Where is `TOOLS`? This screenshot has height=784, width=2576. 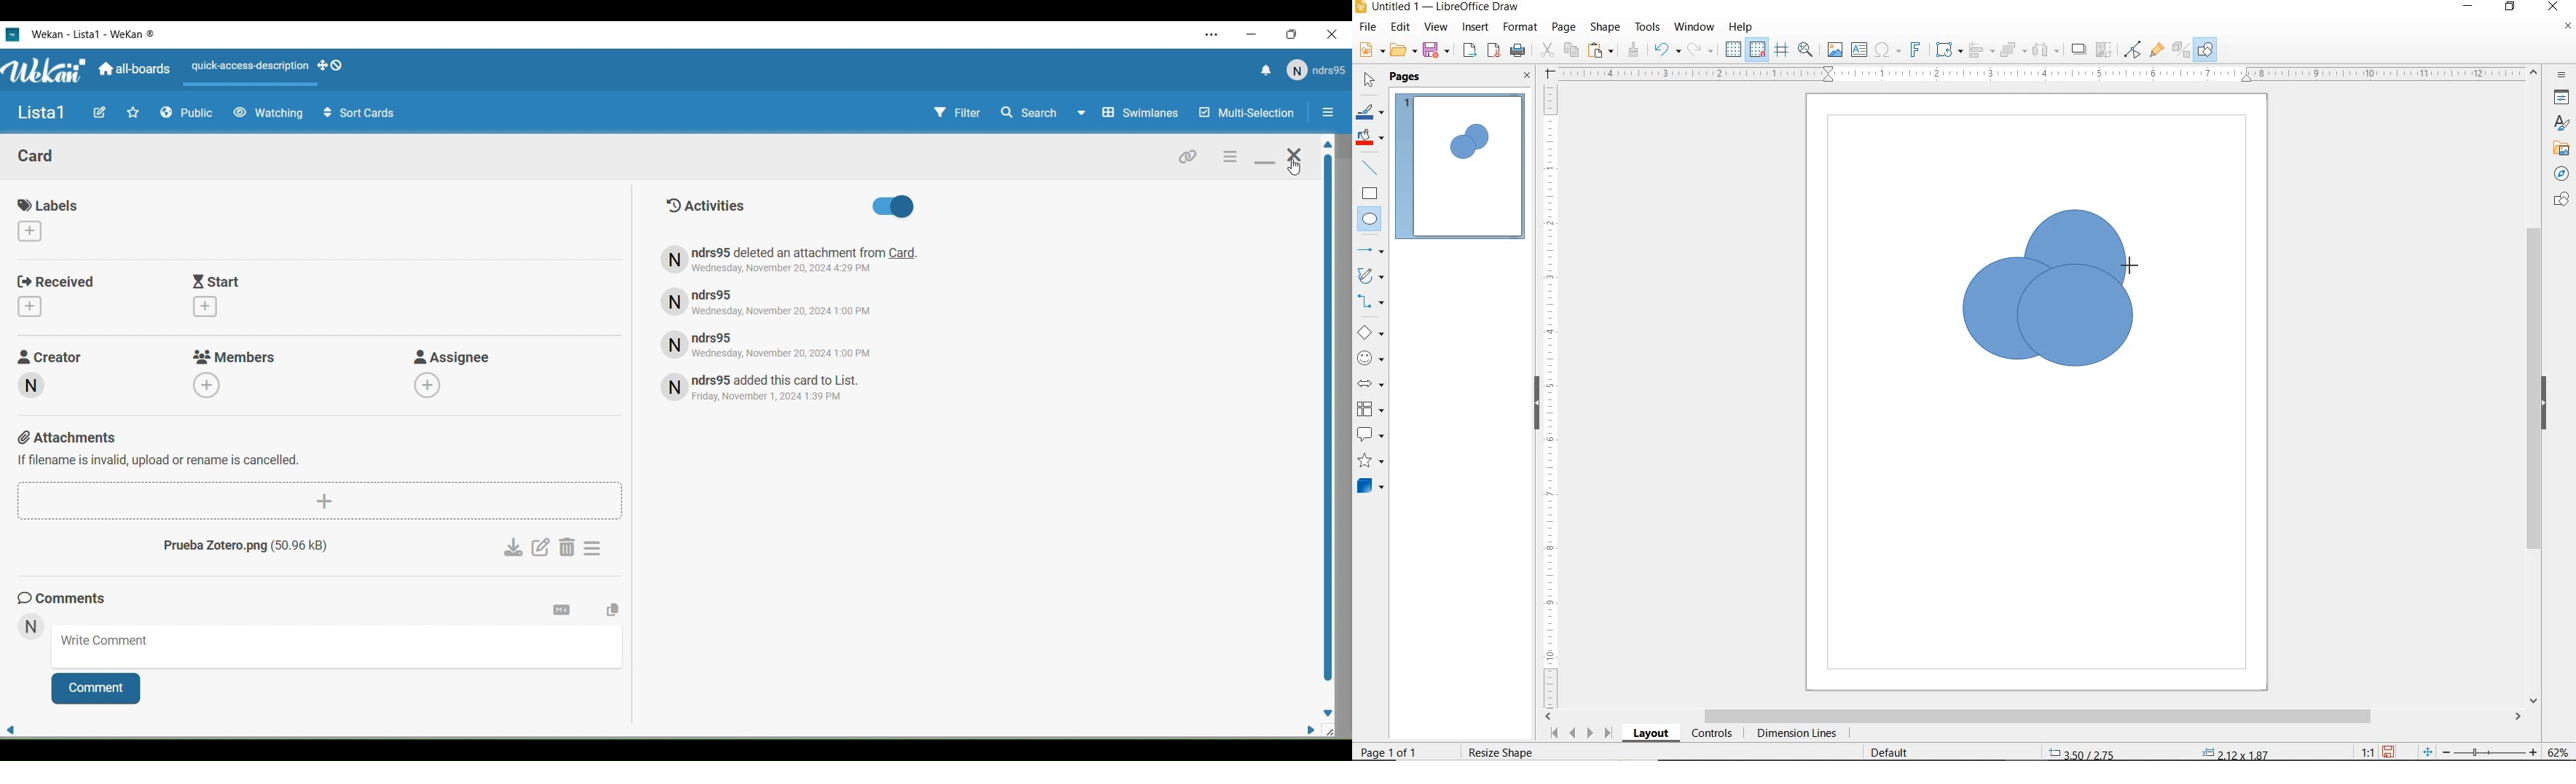 TOOLS is located at coordinates (1647, 26).